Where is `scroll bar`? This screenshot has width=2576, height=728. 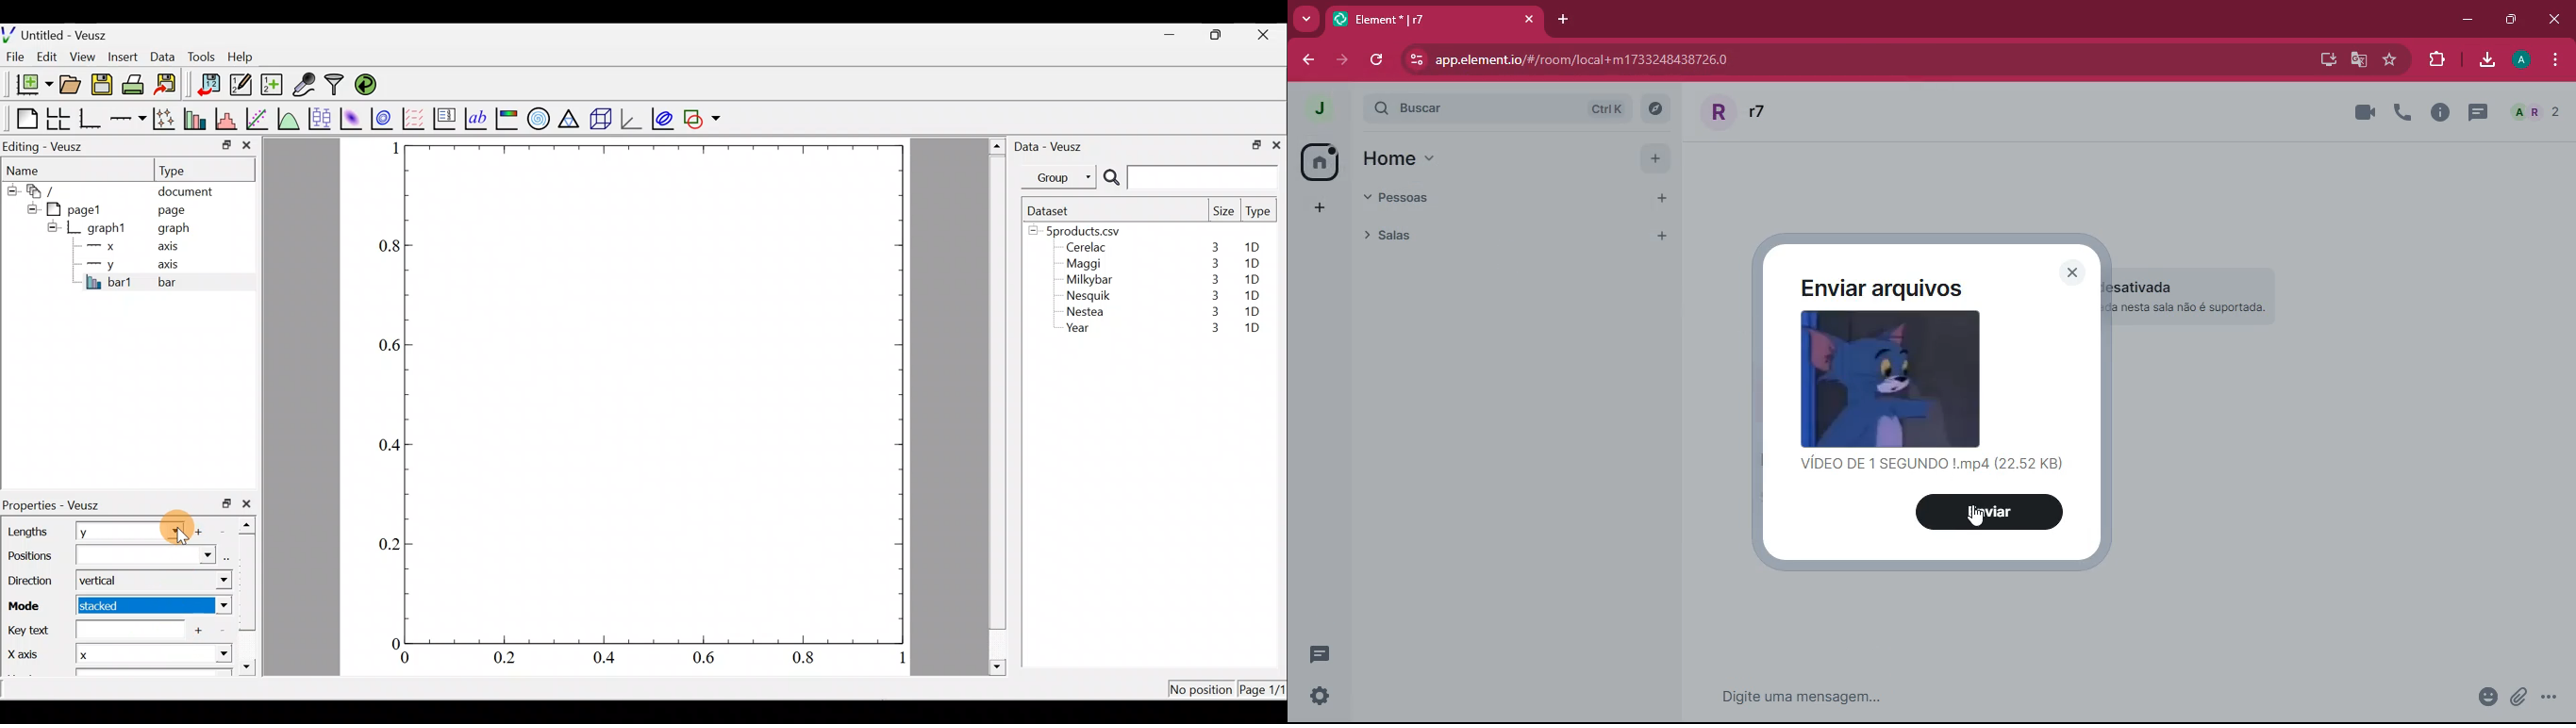
scroll bar is located at coordinates (251, 593).